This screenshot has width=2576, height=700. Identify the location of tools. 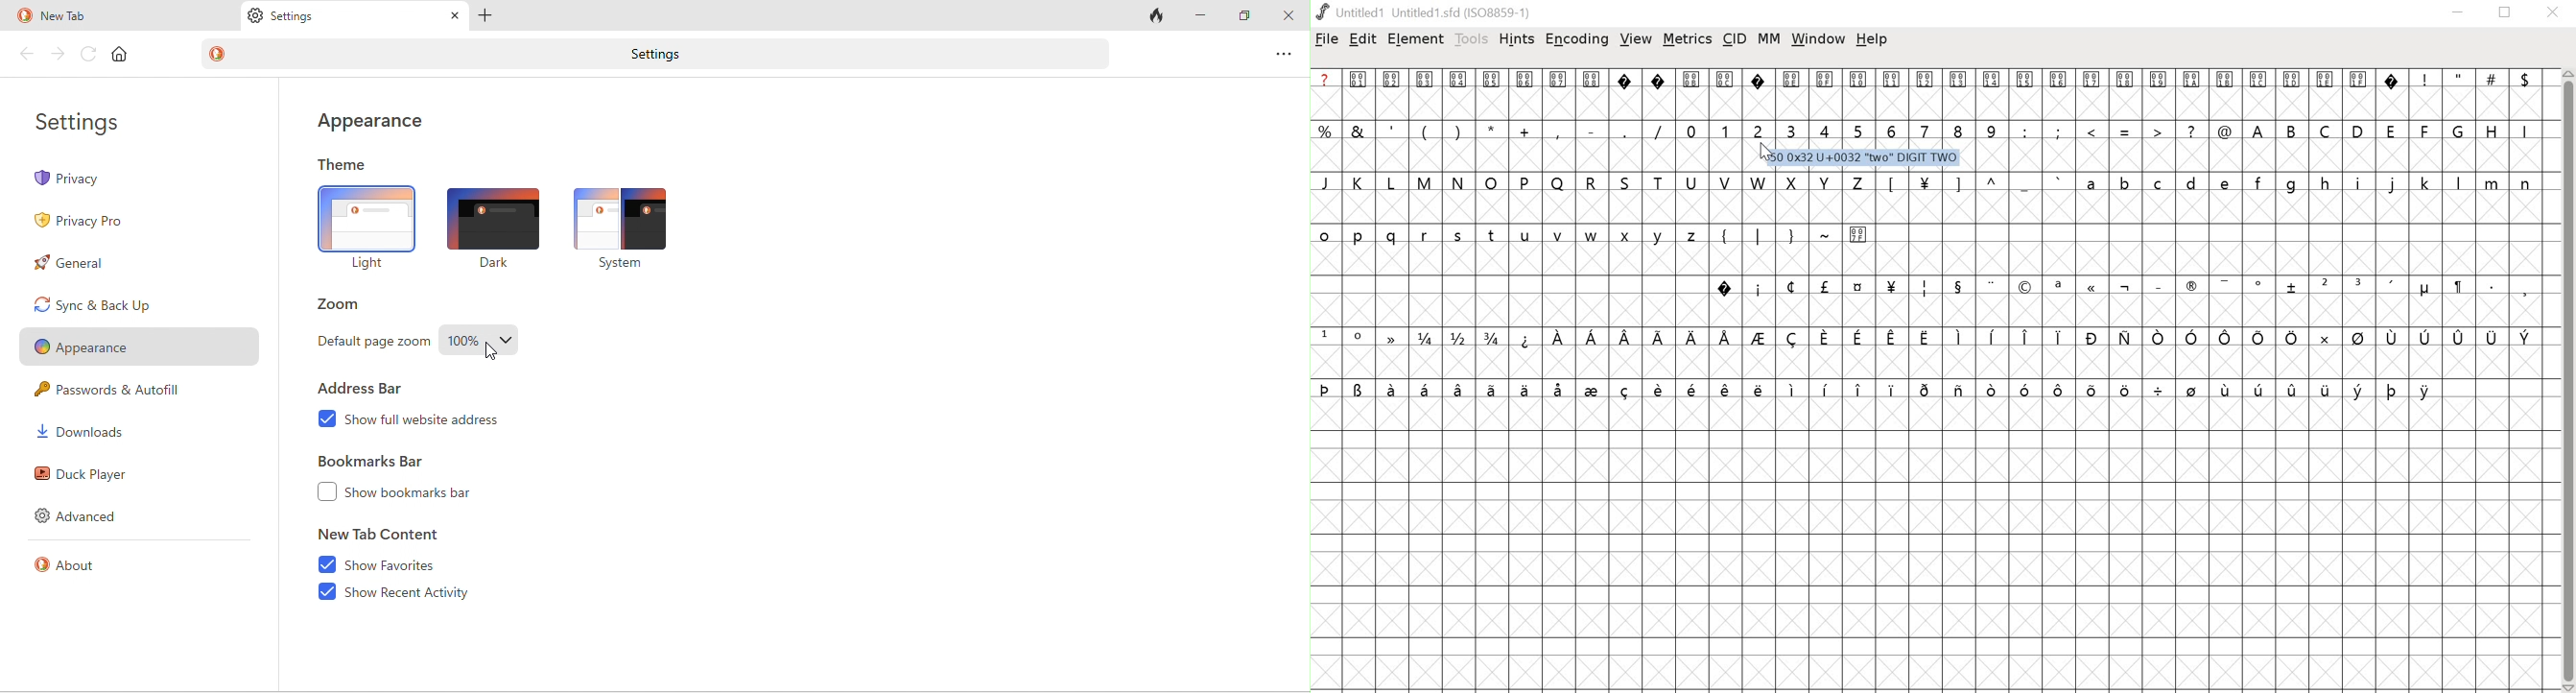
(1472, 39).